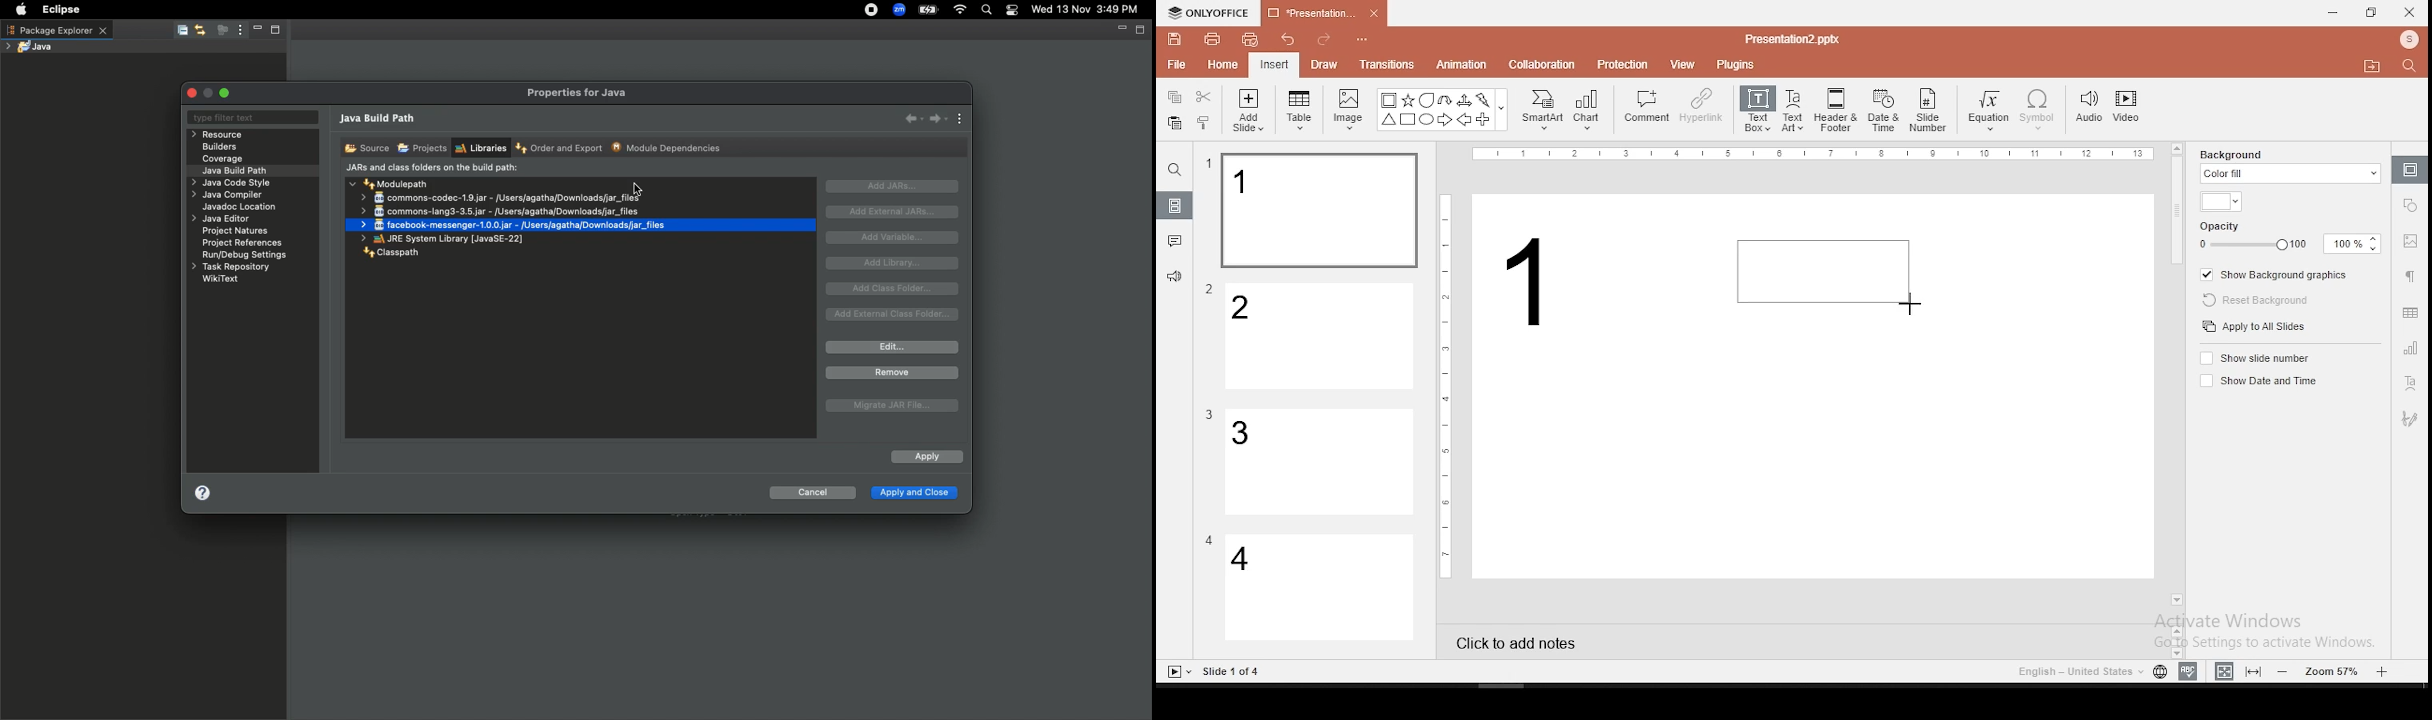  What do you see at coordinates (1793, 109) in the screenshot?
I see `text art` at bounding box center [1793, 109].